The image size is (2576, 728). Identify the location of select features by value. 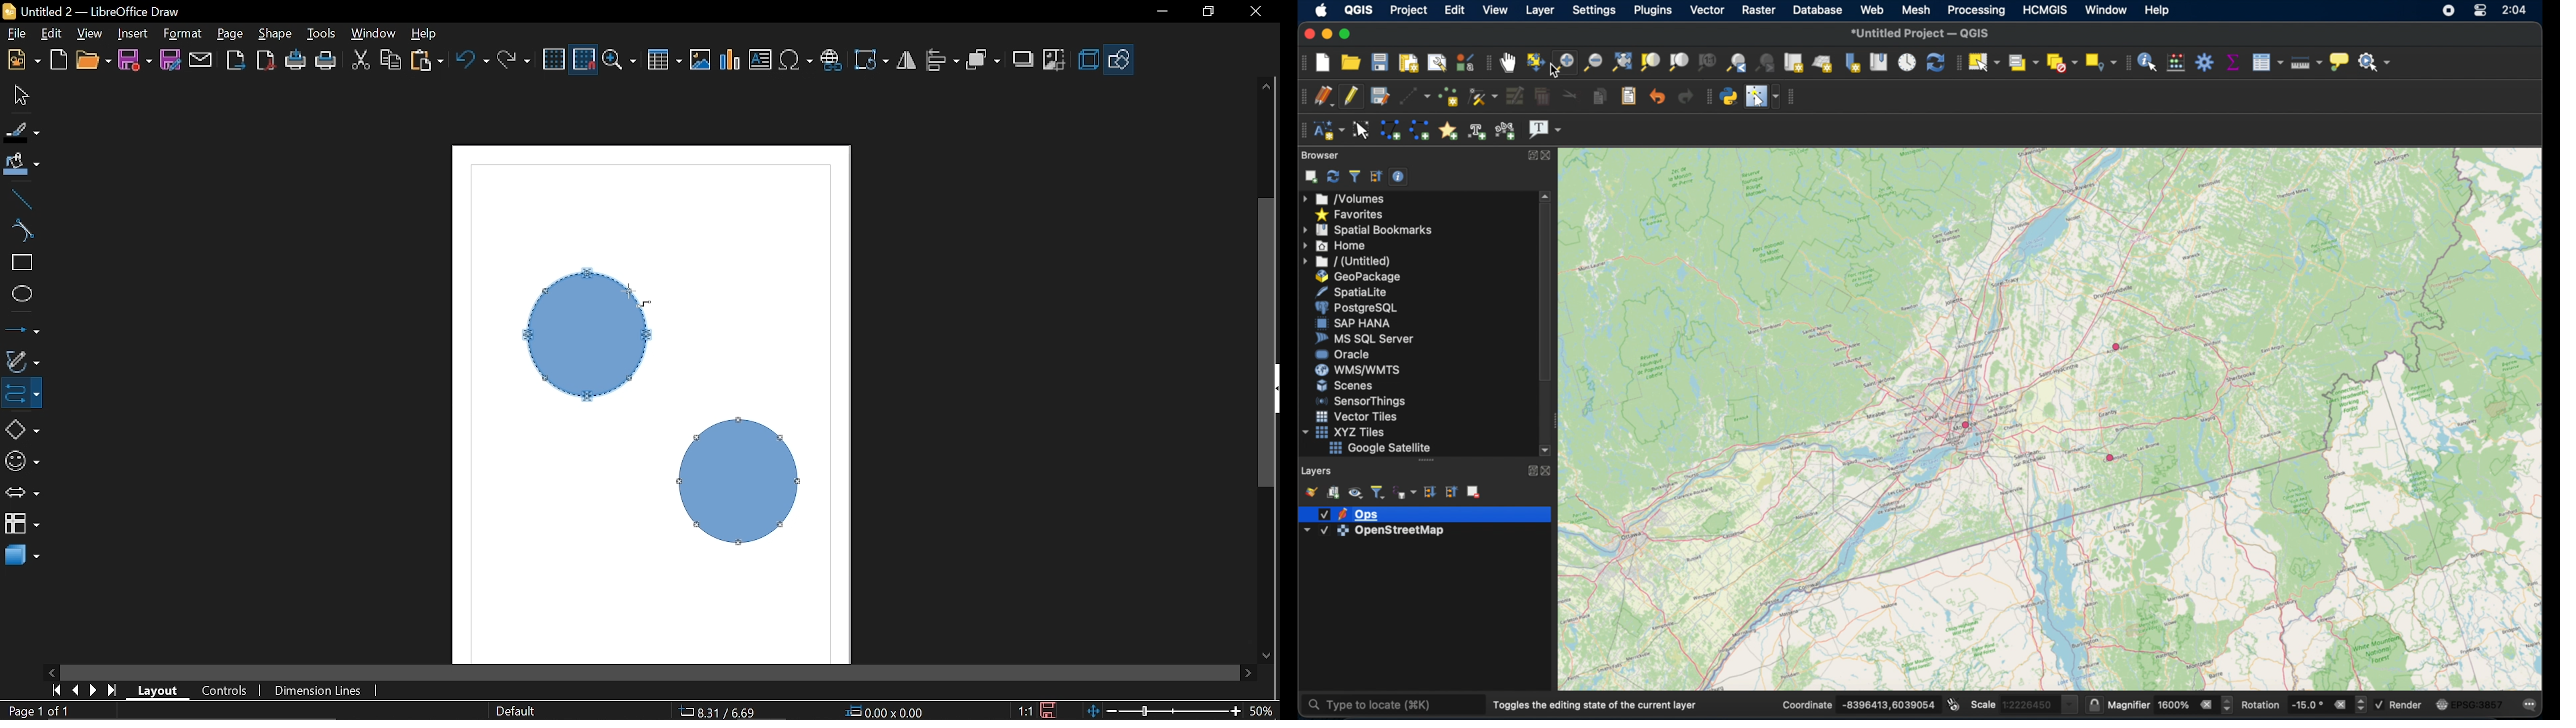
(2022, 63).